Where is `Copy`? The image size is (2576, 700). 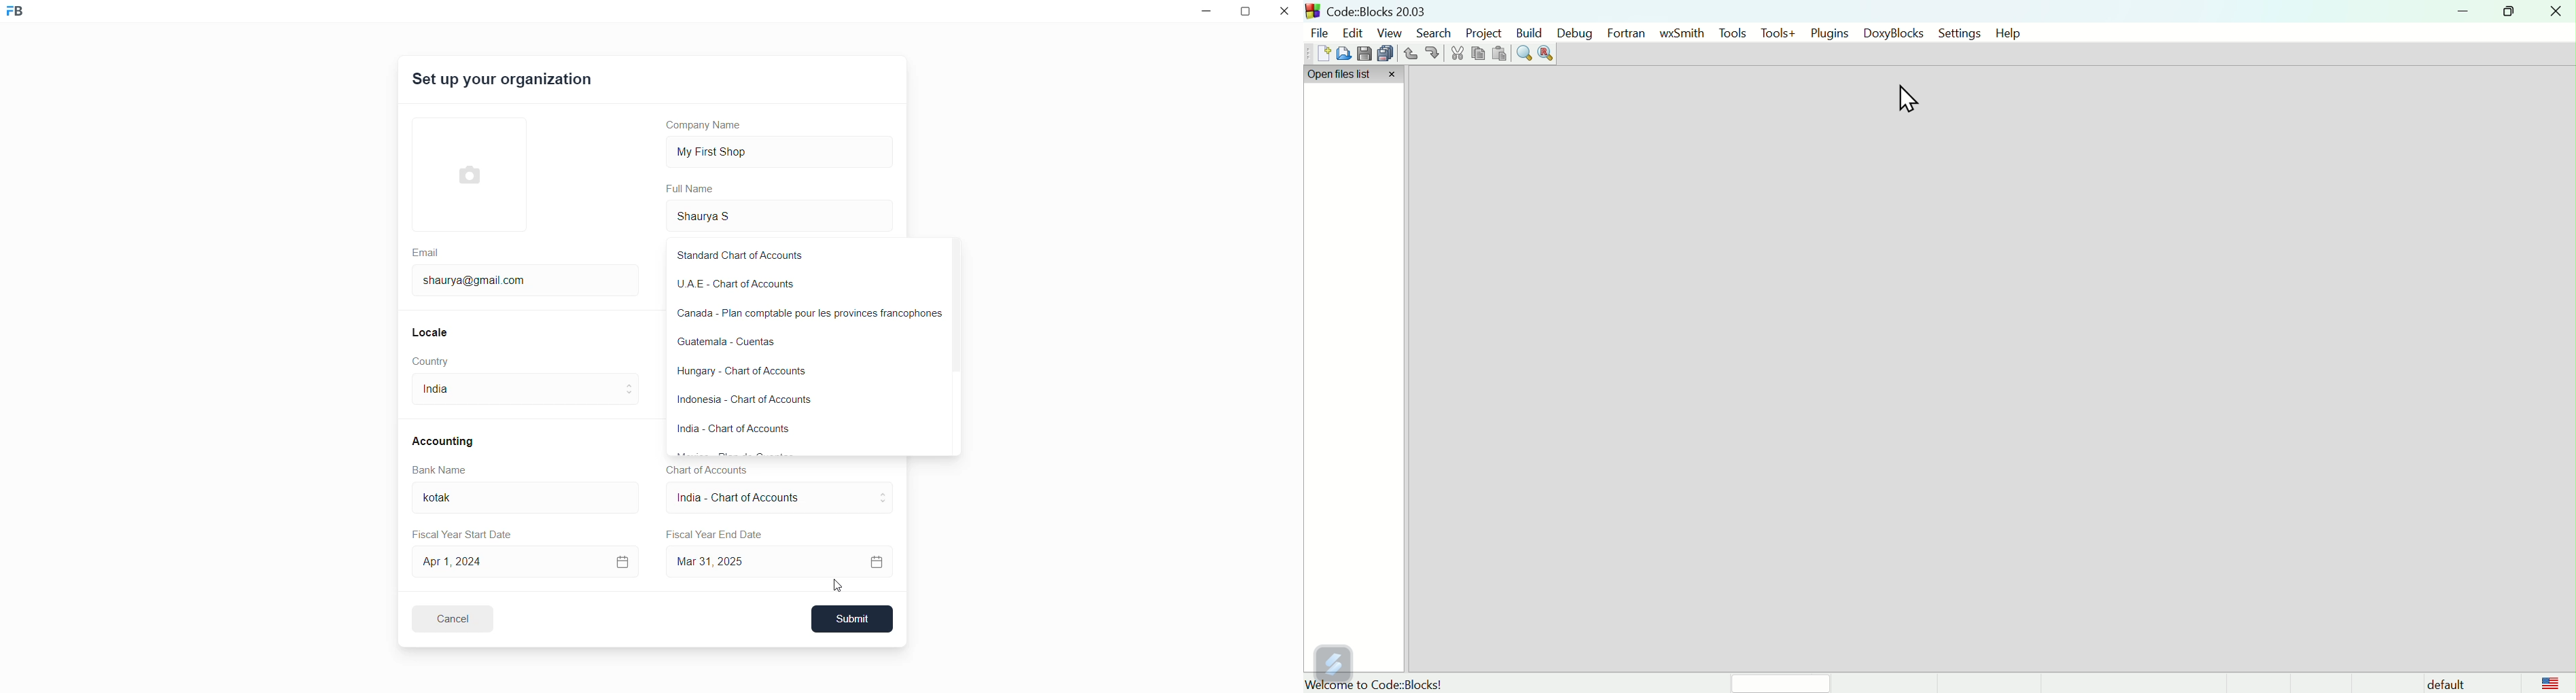
Copy is located at coordinates (1479, 54).